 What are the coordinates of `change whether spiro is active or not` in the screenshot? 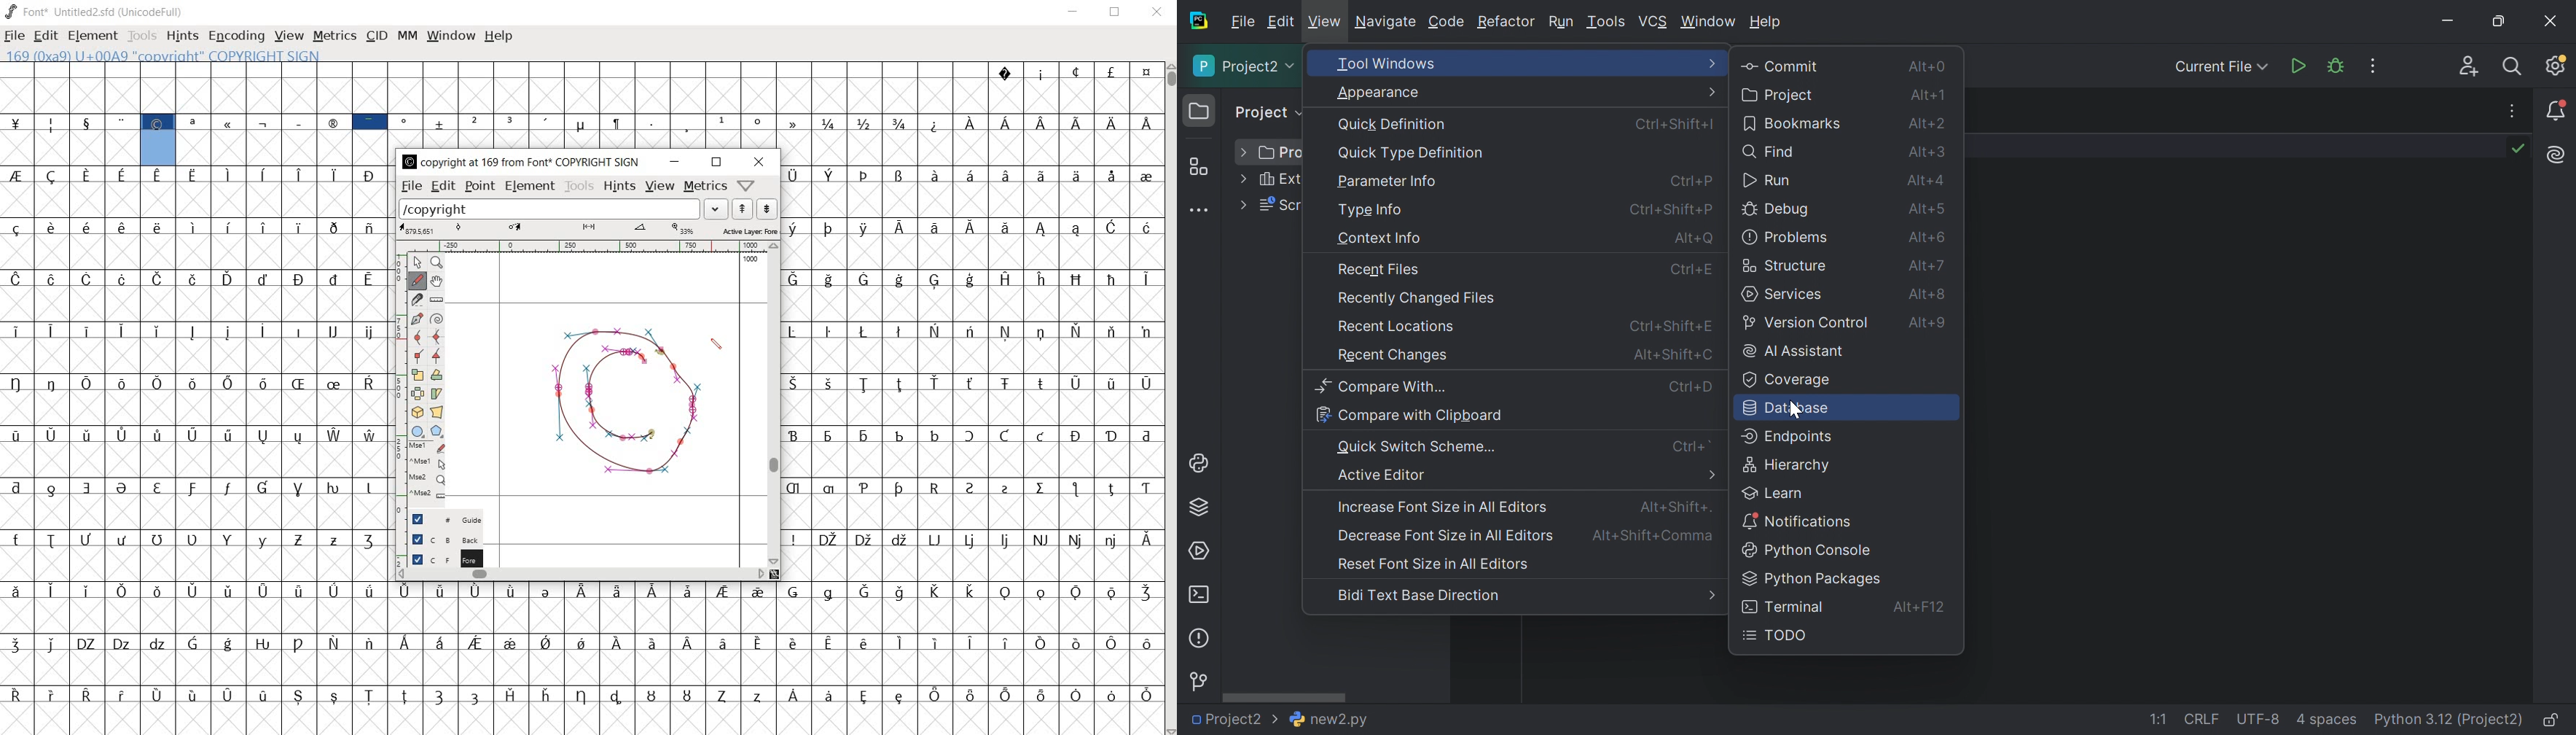 It's located at (437, 318).